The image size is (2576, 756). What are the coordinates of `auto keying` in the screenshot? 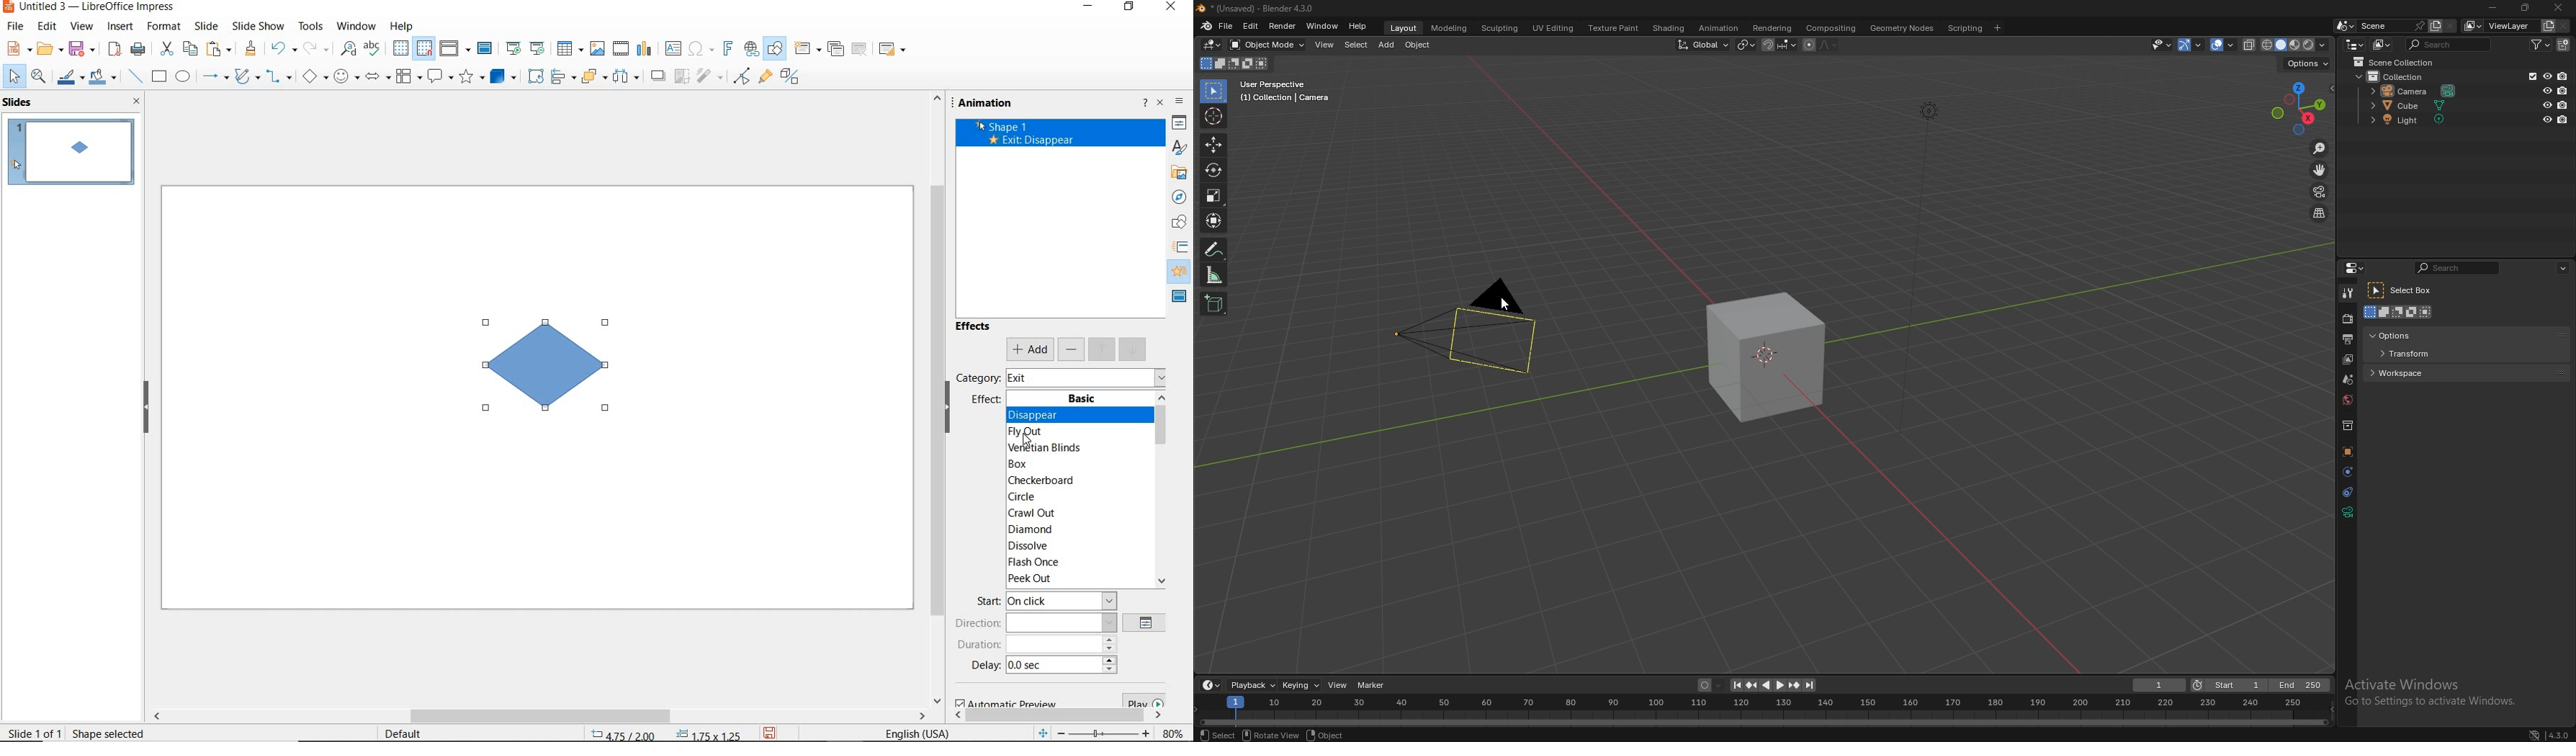 It's located at (1710, 685).